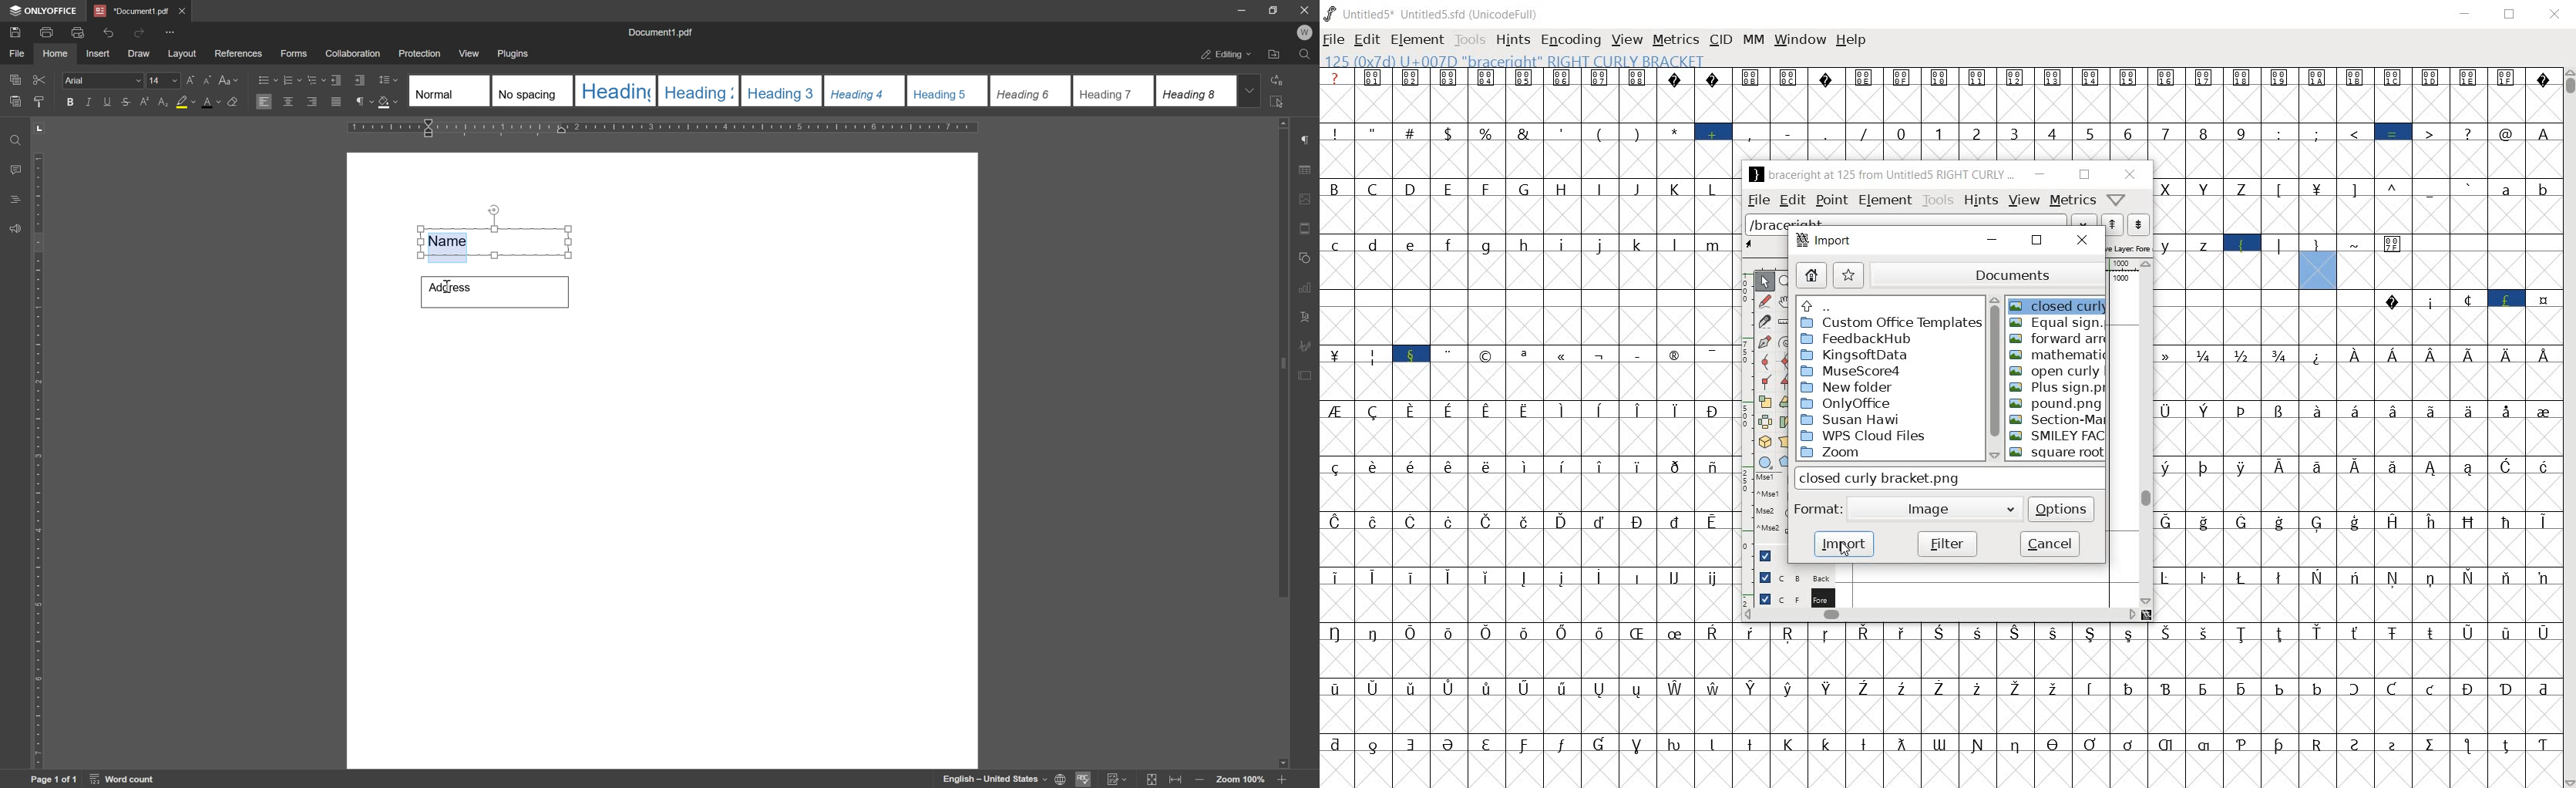 The height and width of the screenshot is (812, 2576). I want to click on insert, so click(97, 54).